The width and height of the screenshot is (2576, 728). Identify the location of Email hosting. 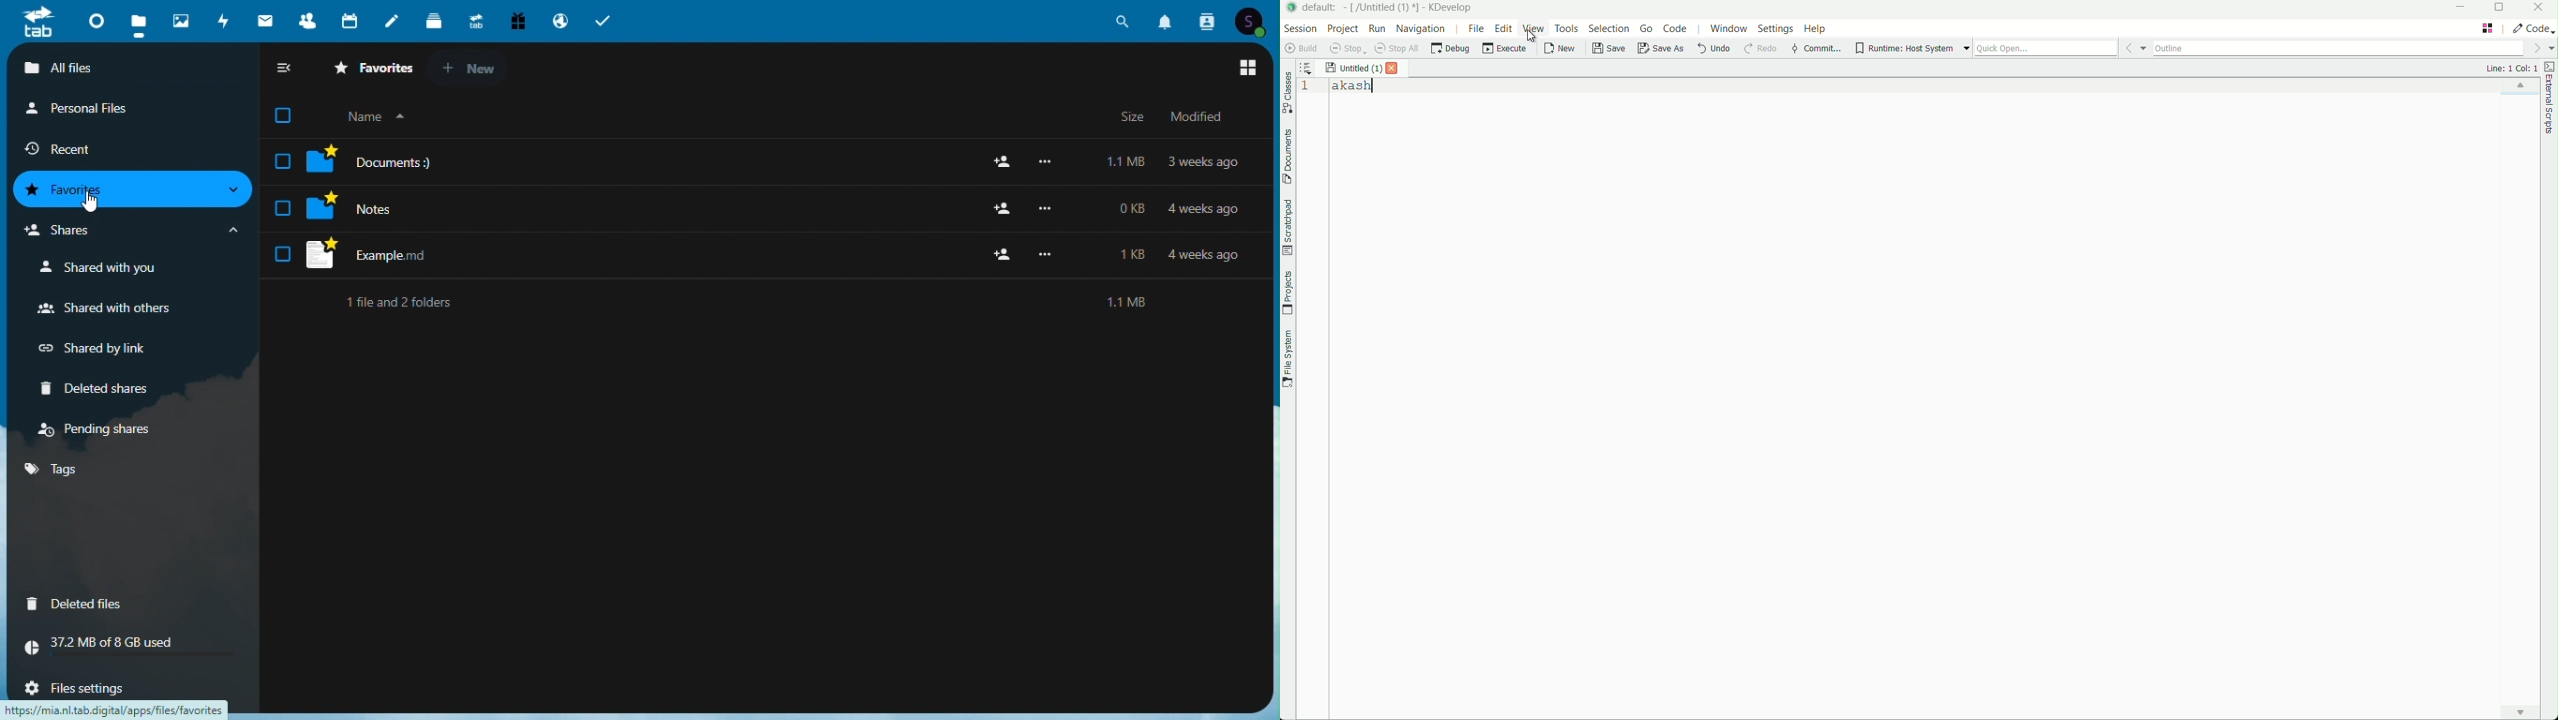
(560, 18).